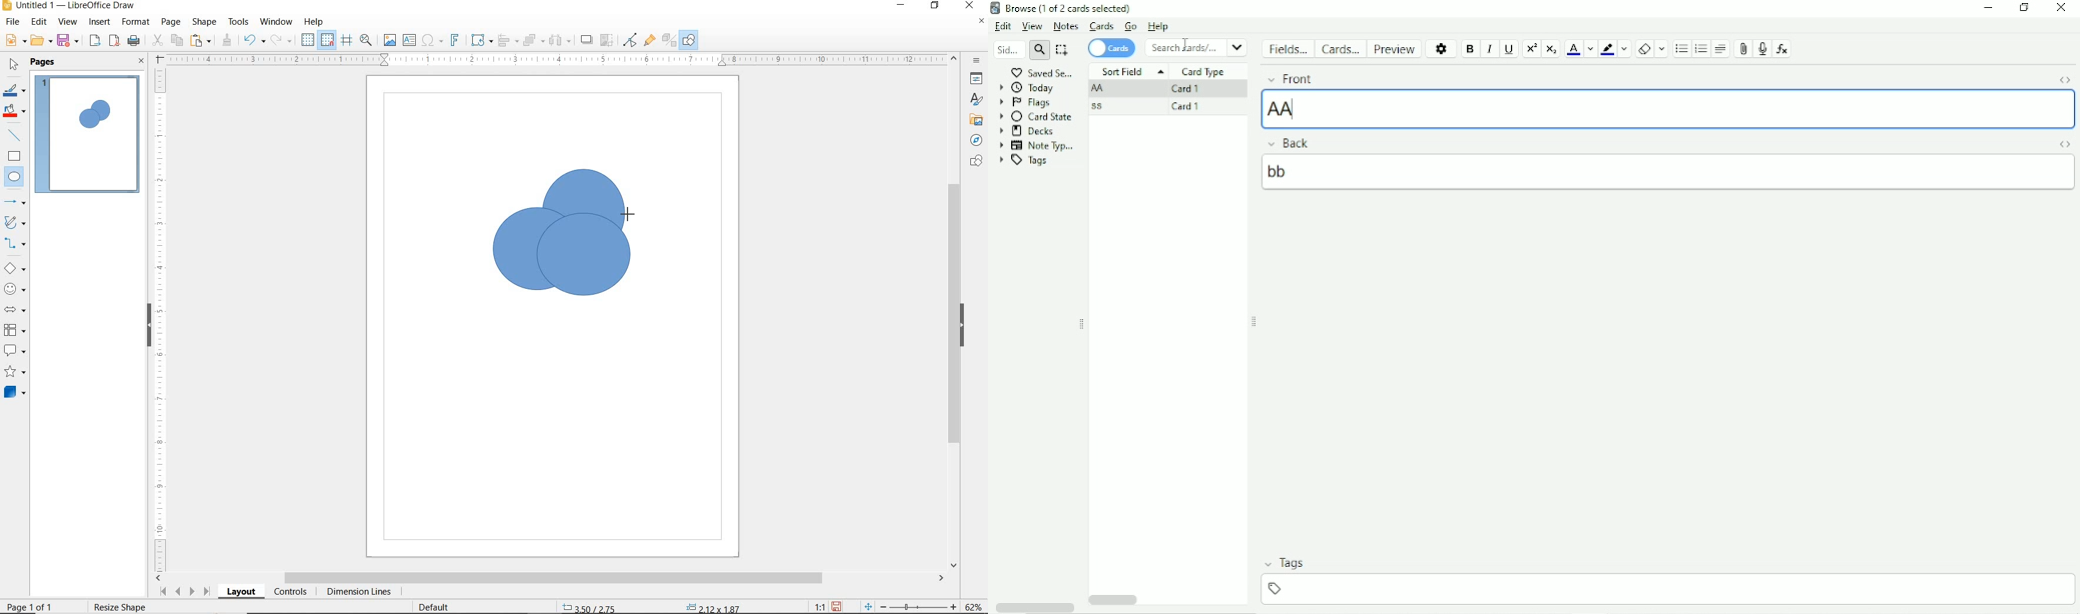 Image resolution: width=2100 pixels, height=616 pixels. What do you see at coordinates (88, 118) in the screenshot?
I see `CIRCLE ADDED` at bounding box center [88, 118].